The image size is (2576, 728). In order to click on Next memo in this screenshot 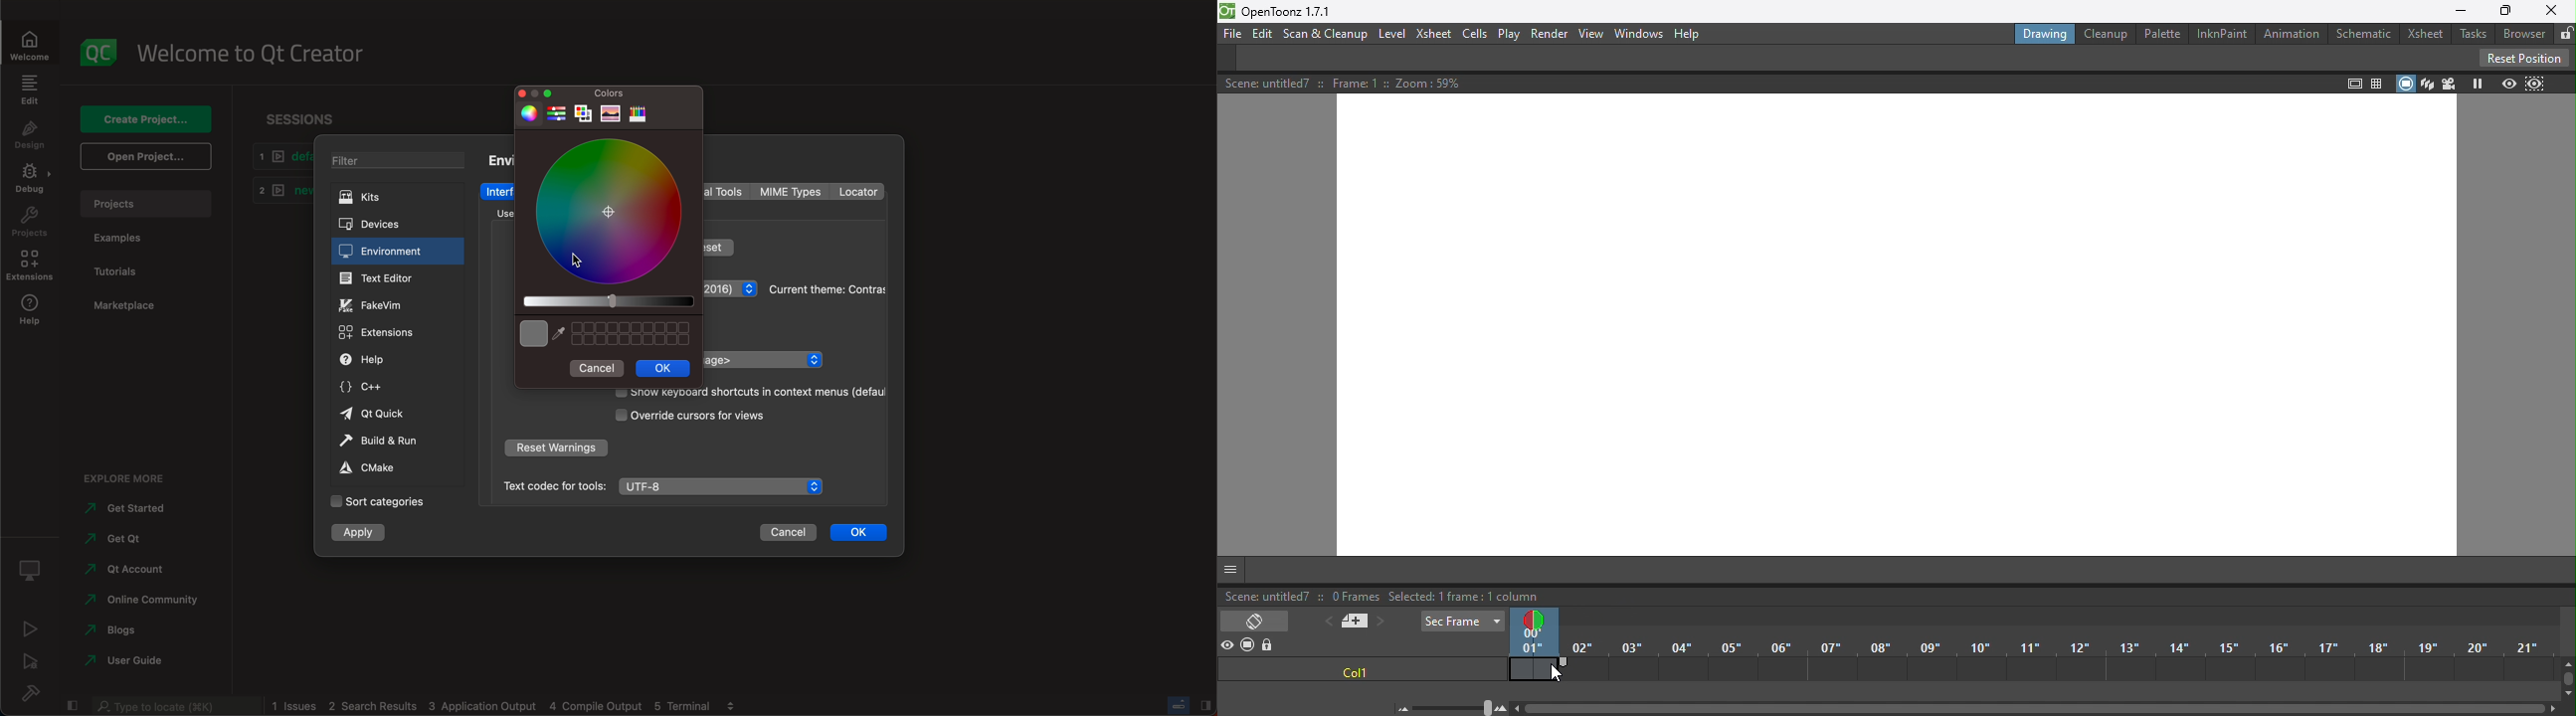, I will do `click(1380, 624)`.